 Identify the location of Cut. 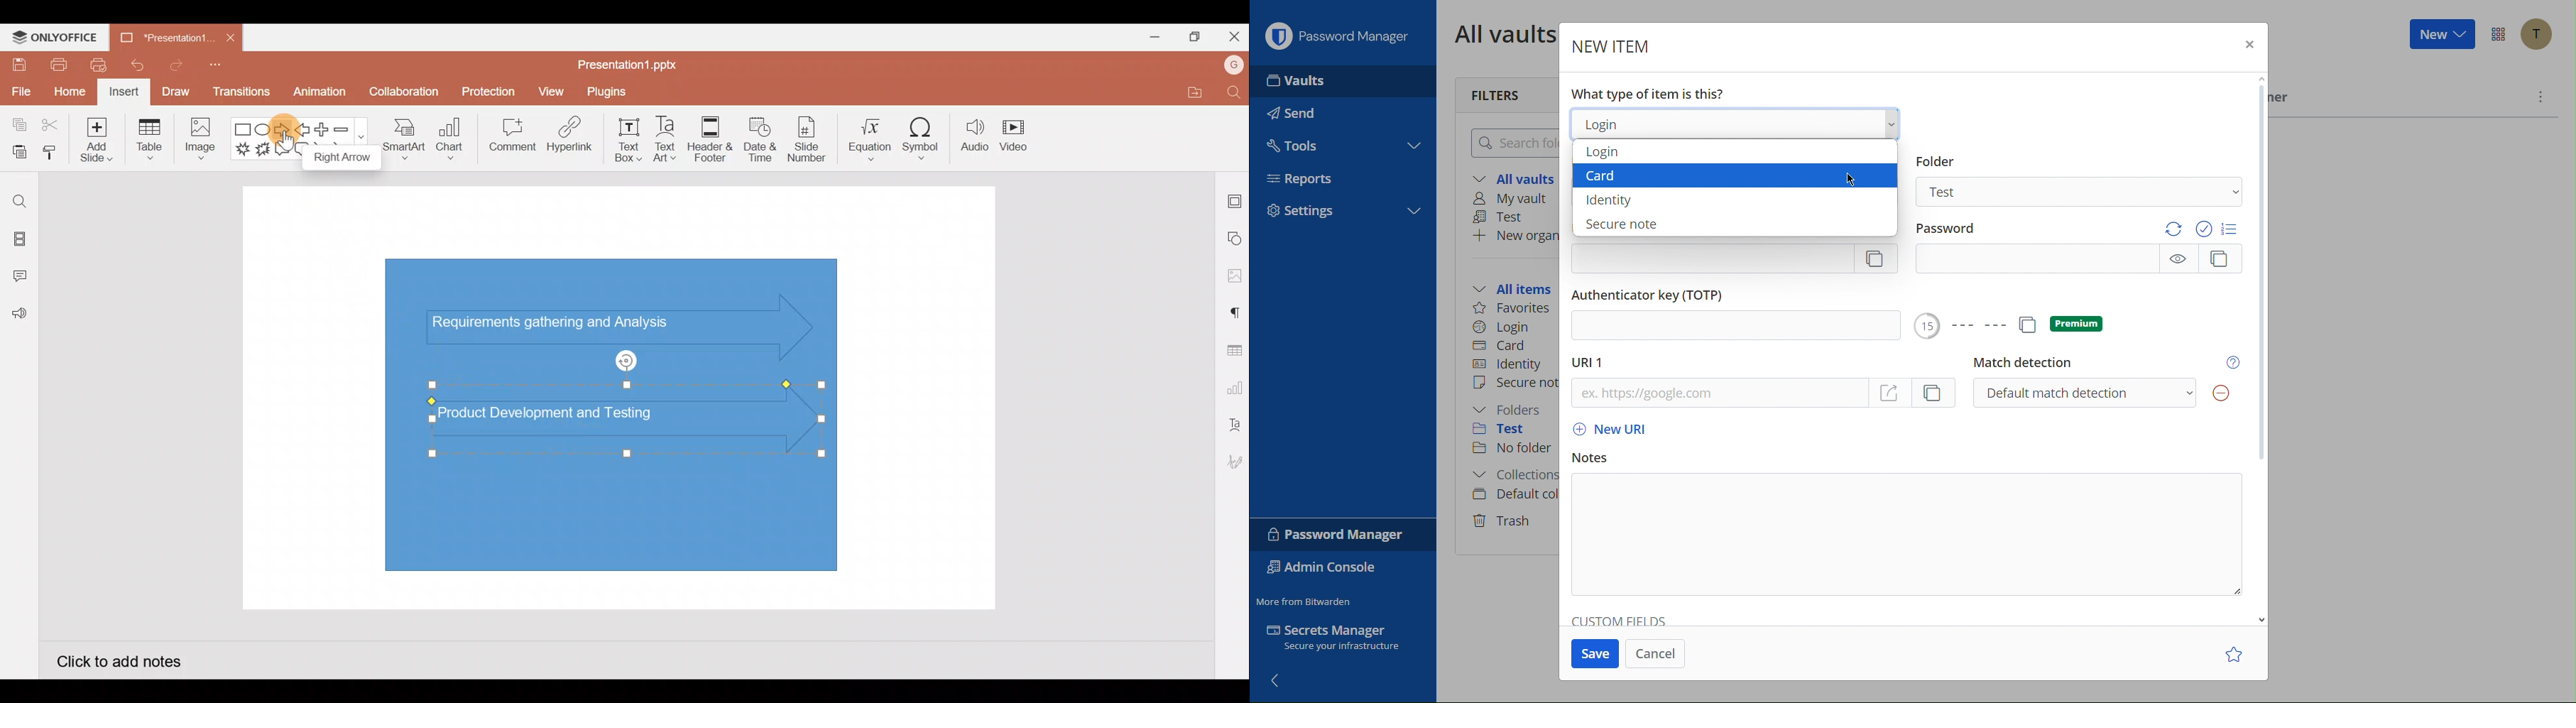
(51, 126).